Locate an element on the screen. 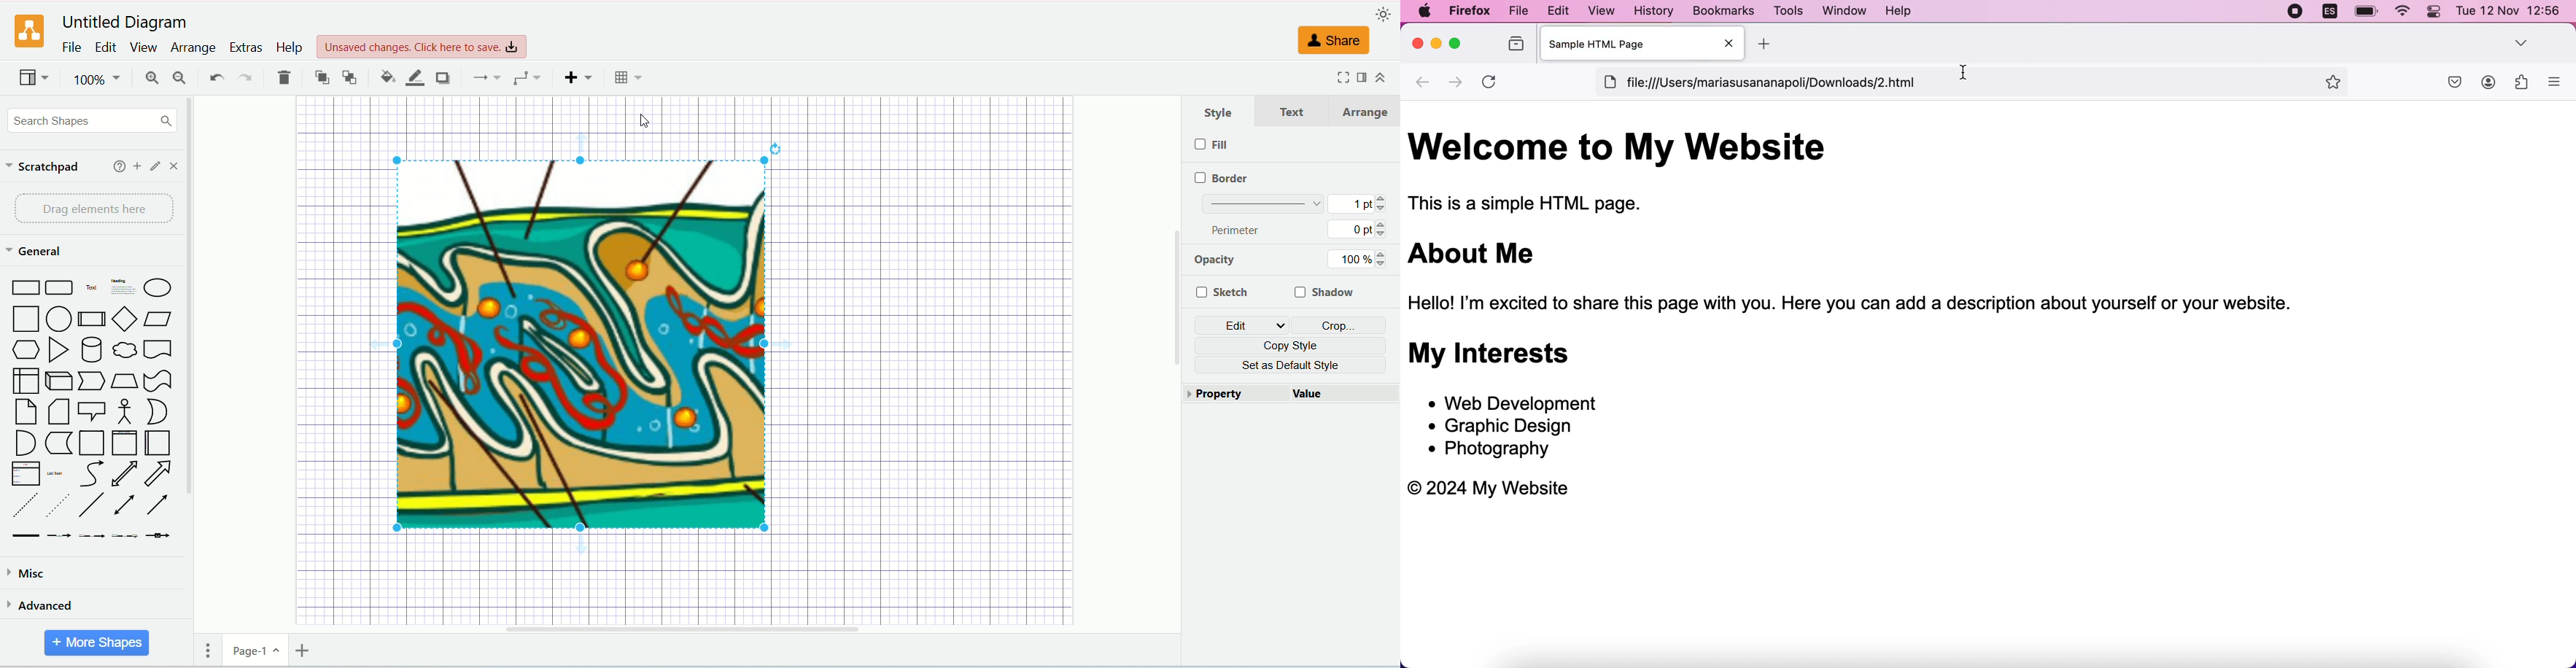 The image size is (2576, 672). edit is located at coordinates (1244, 326).